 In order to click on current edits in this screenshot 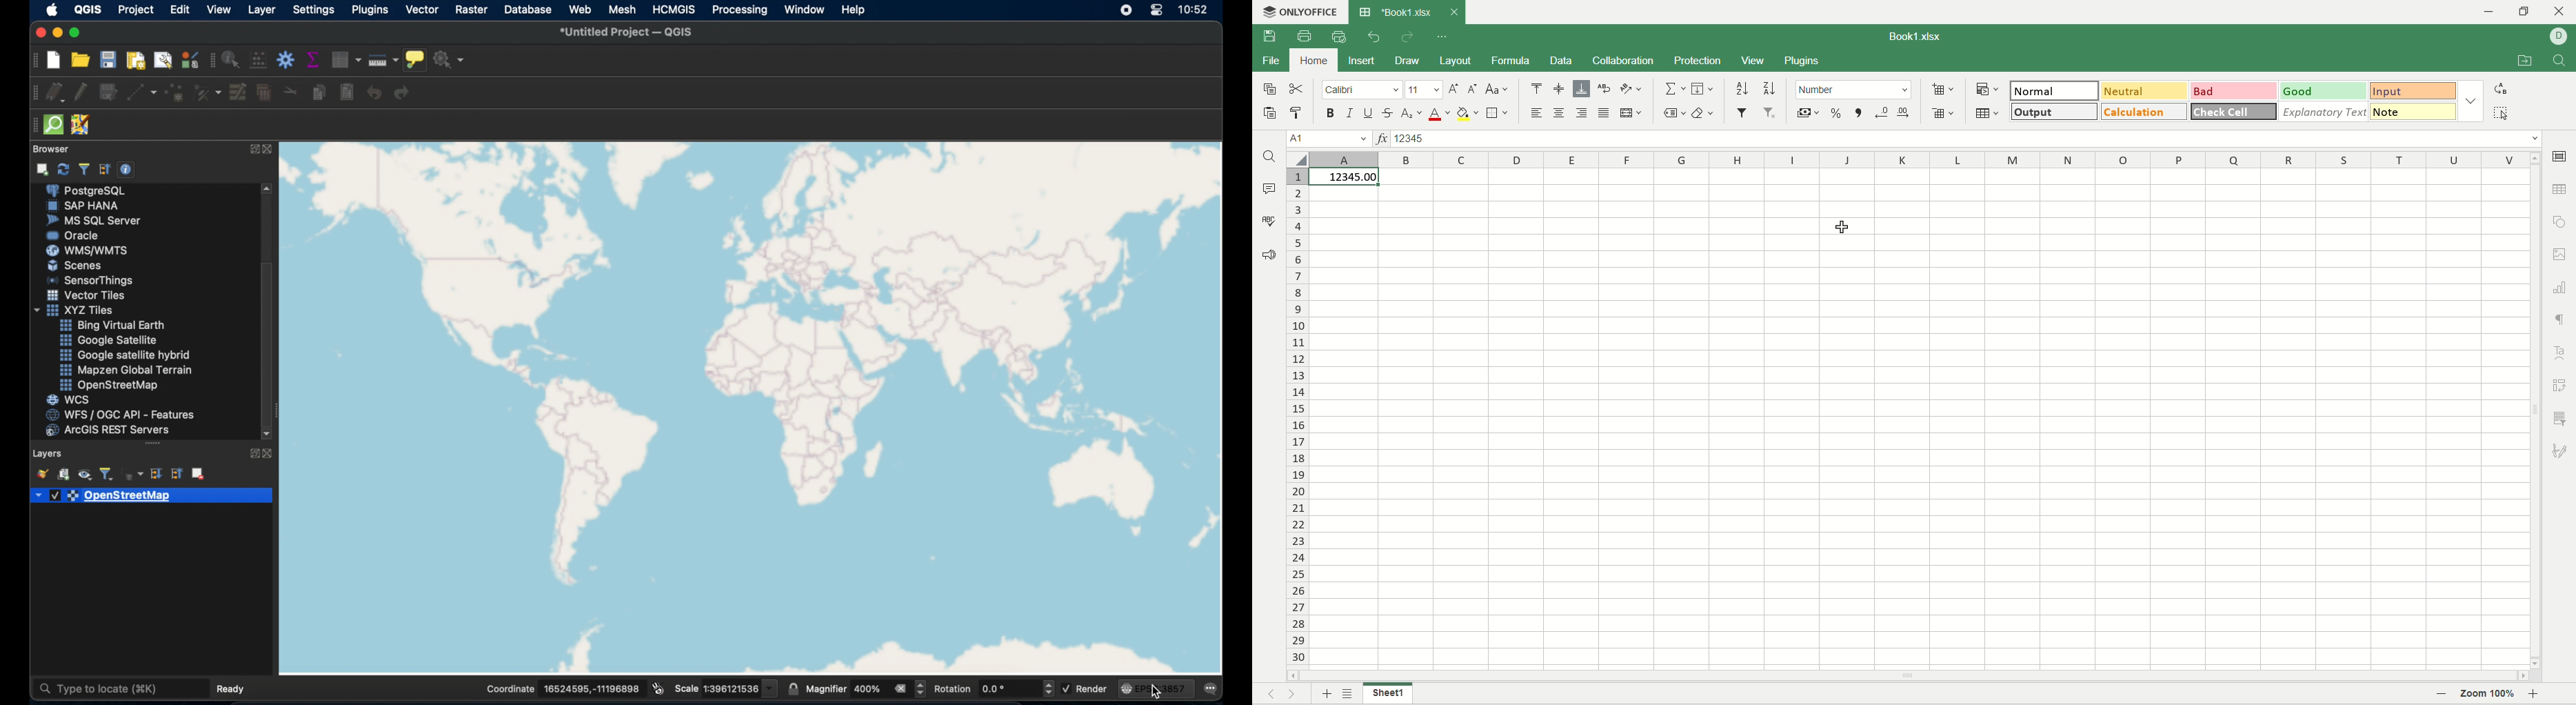, I will do `click(55, 91)`.